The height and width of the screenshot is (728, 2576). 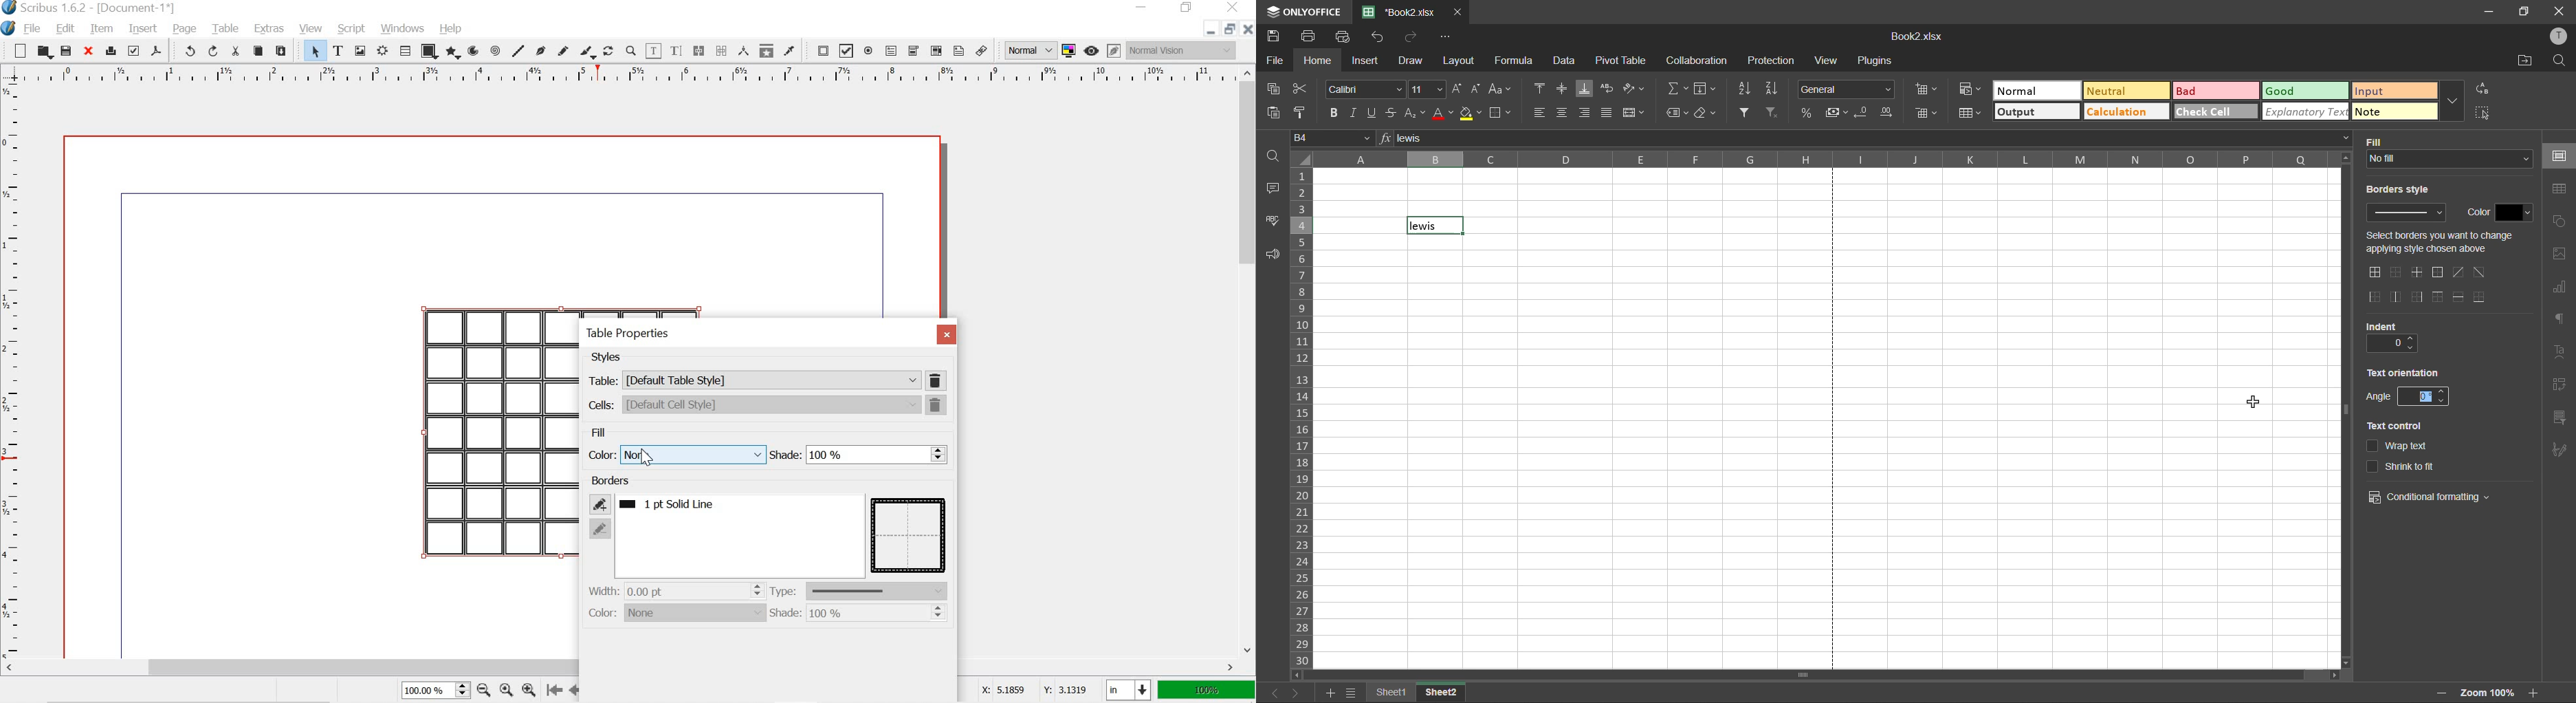 I want to click on wrap text, so click(x=2399, y=445).